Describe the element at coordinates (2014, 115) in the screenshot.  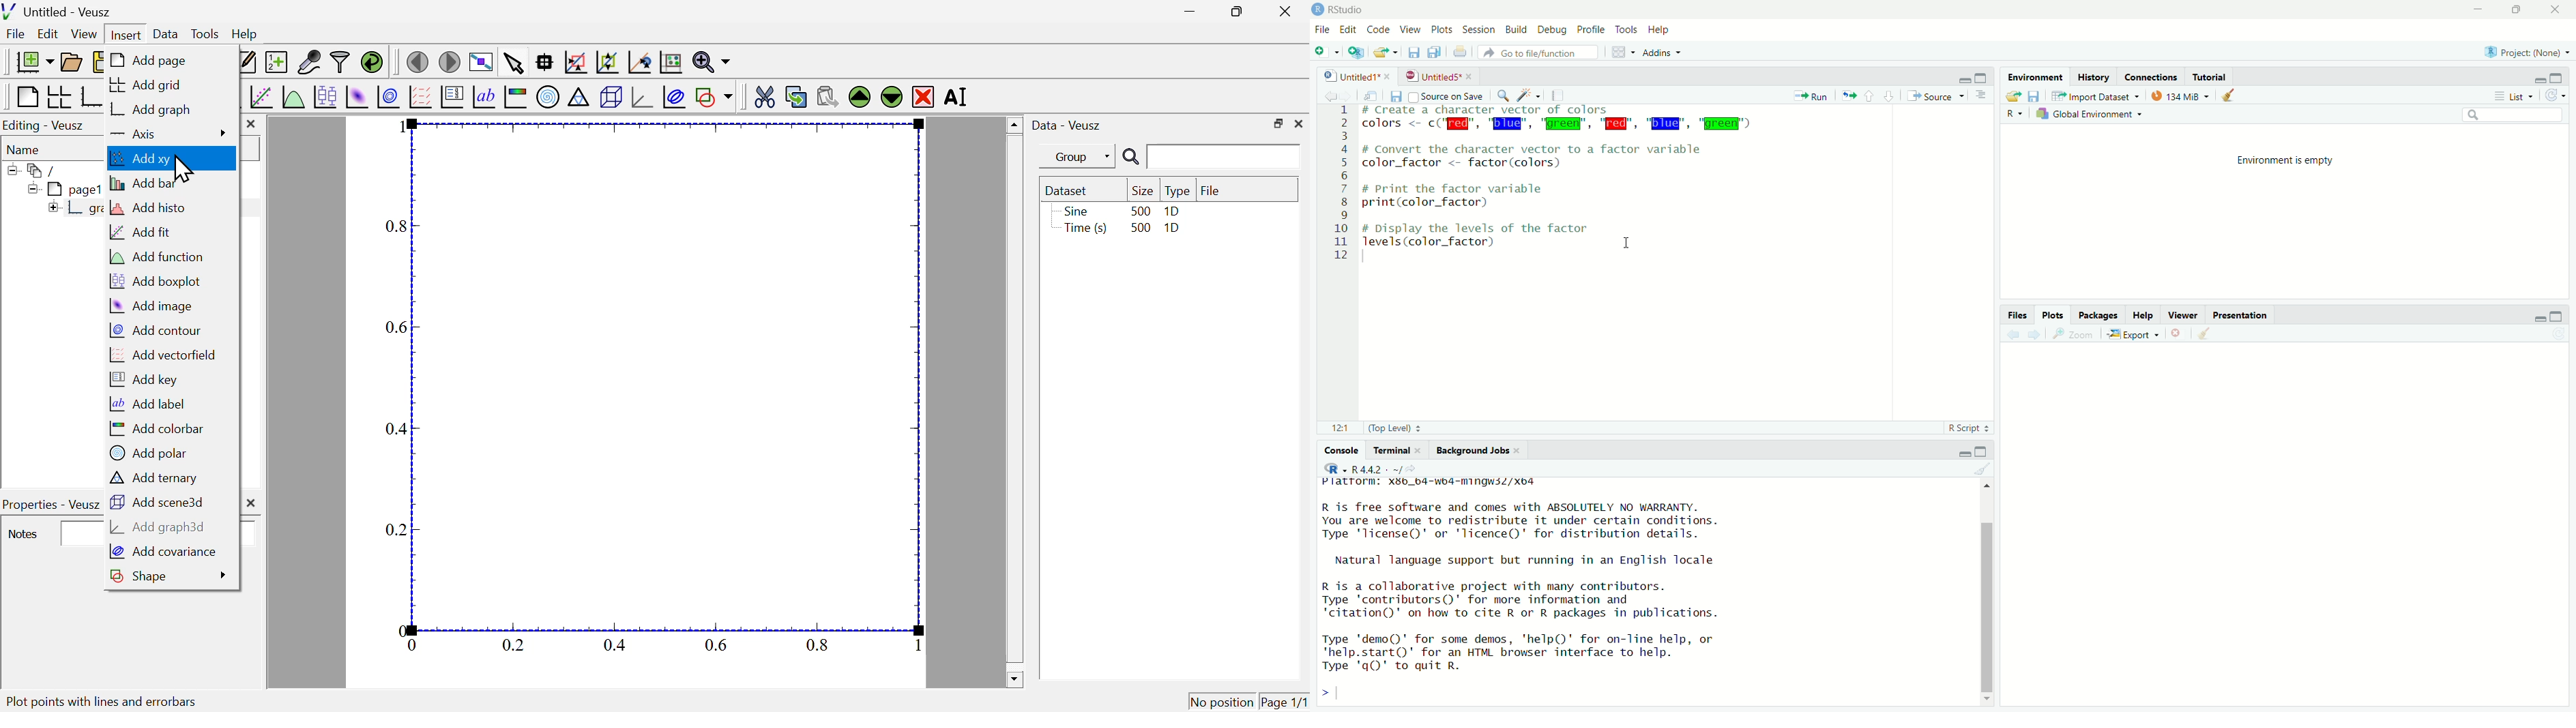
I see `select language` at that location.